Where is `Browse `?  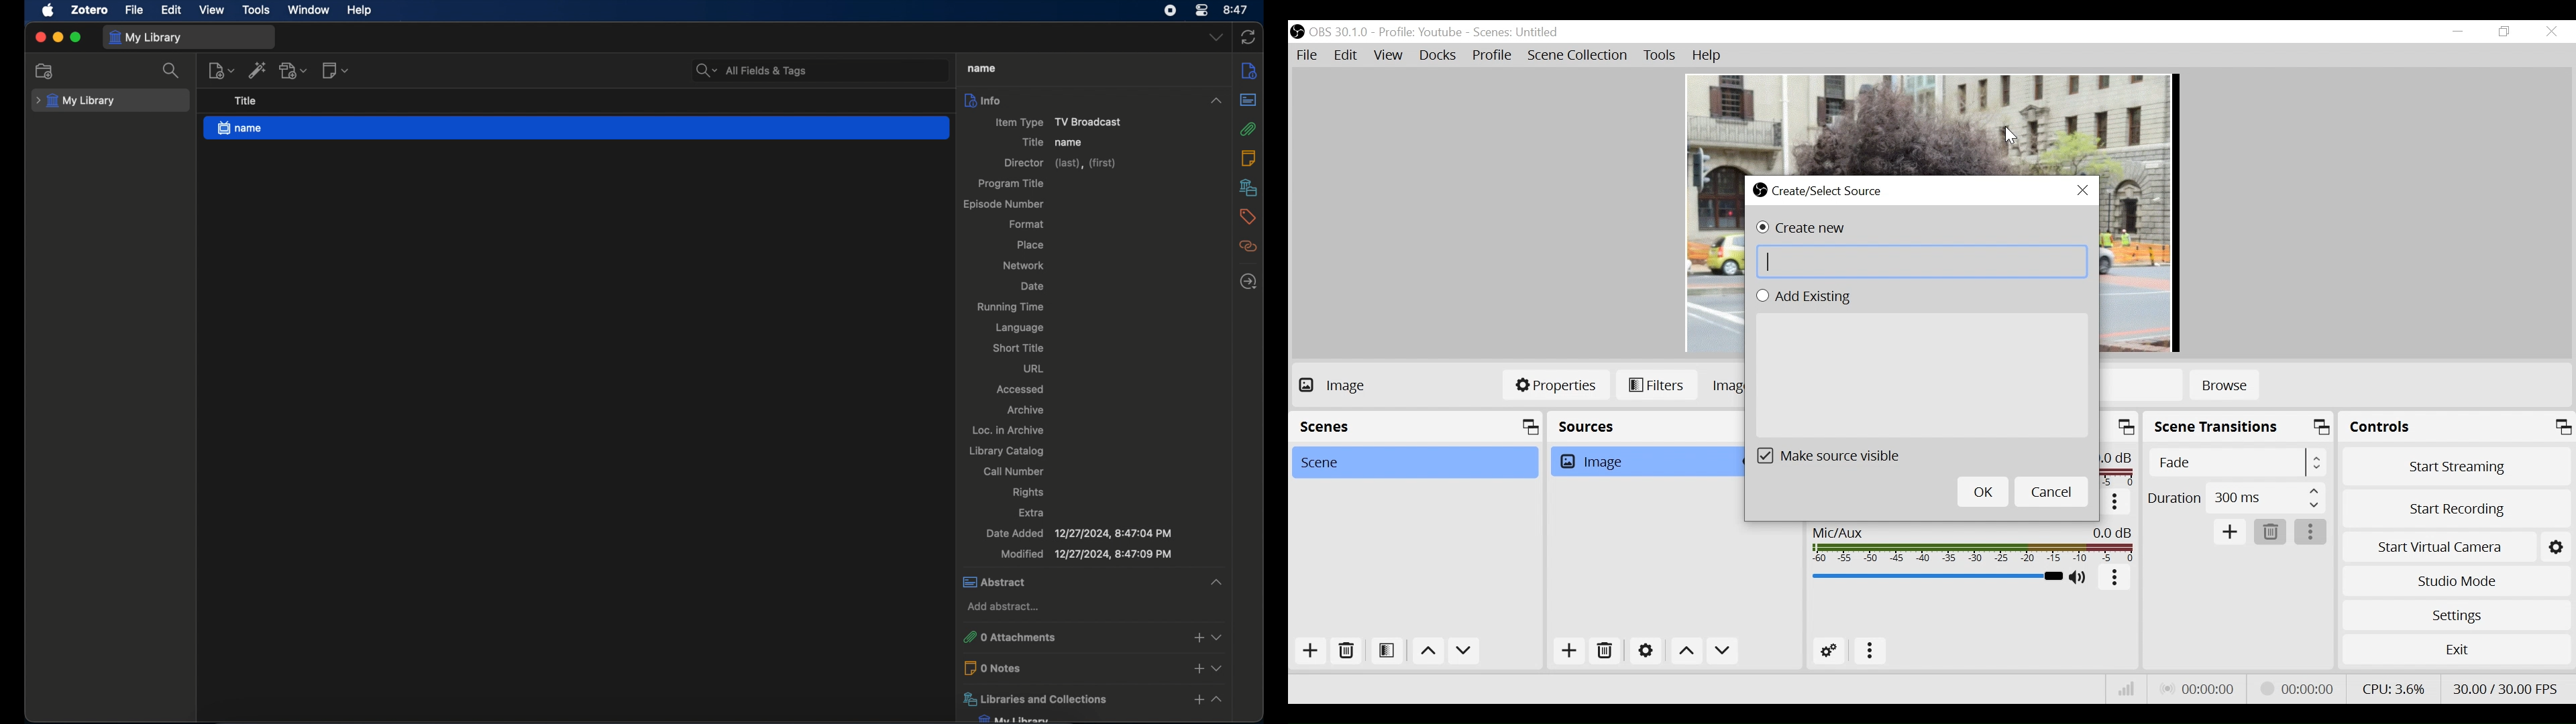
Browse  is located at coordinates (2222, 386).